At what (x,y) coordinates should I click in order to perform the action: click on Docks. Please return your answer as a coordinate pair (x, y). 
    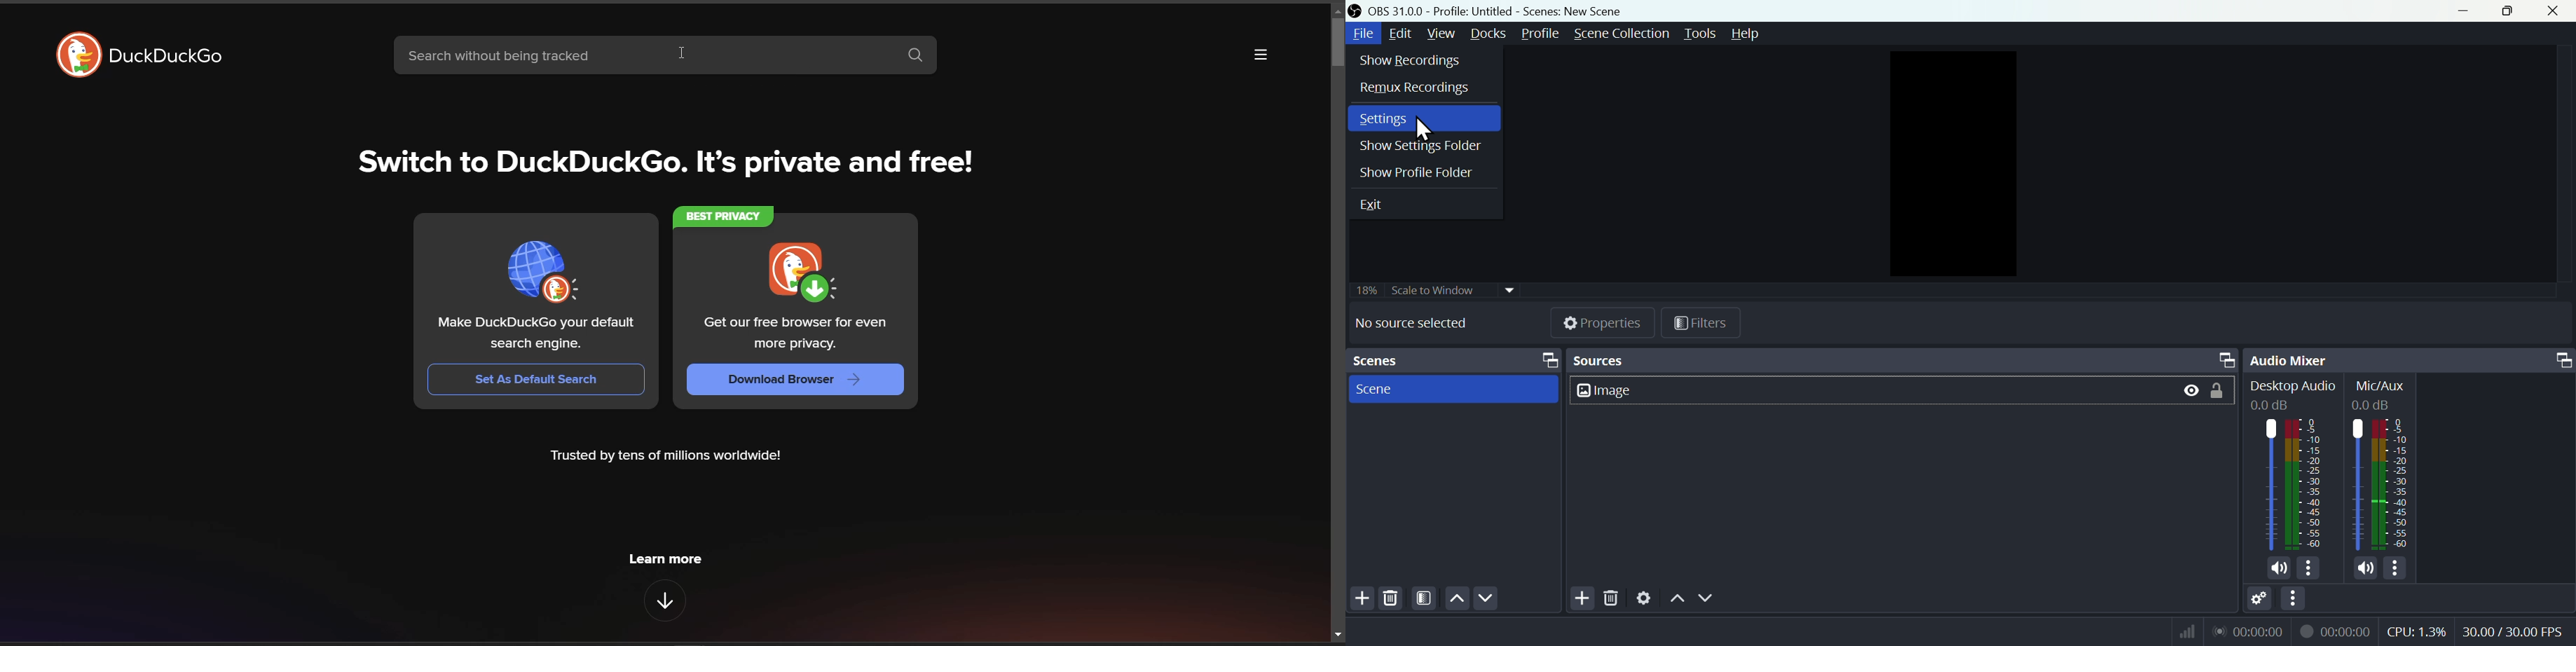
    Looking at the image, I should click on (1486, 35).